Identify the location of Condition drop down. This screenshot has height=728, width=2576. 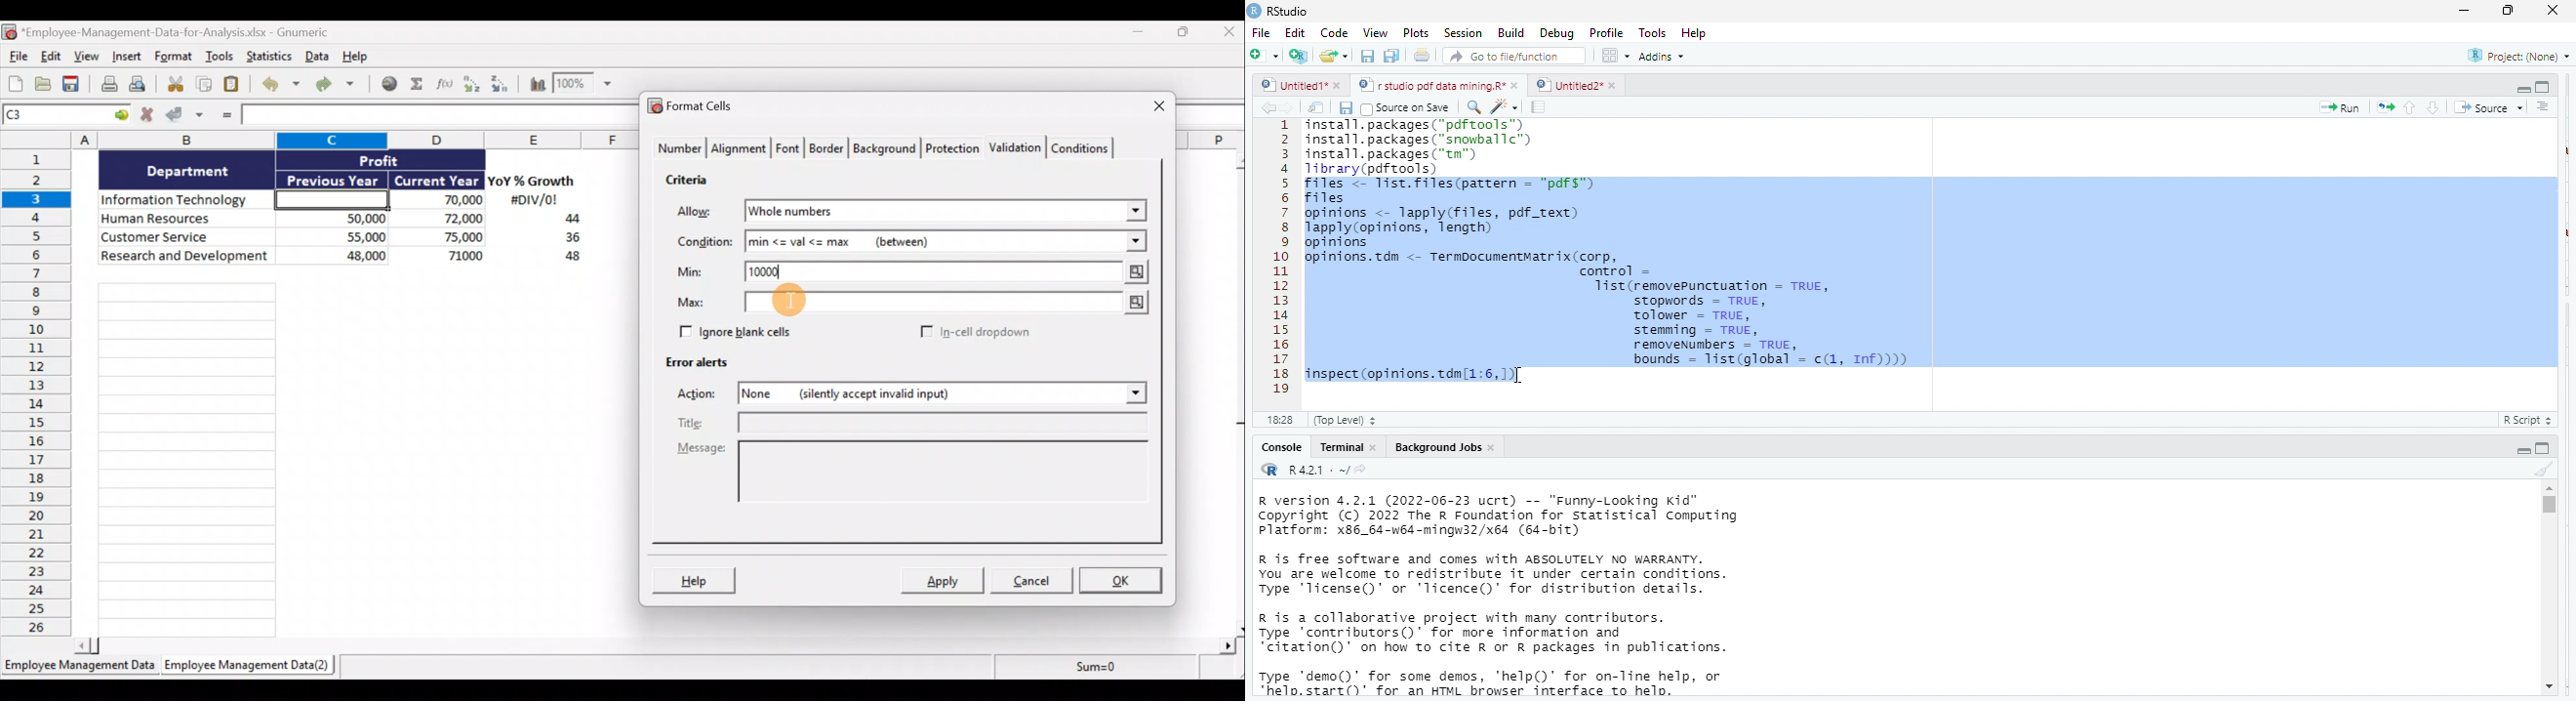
(1137, 242).